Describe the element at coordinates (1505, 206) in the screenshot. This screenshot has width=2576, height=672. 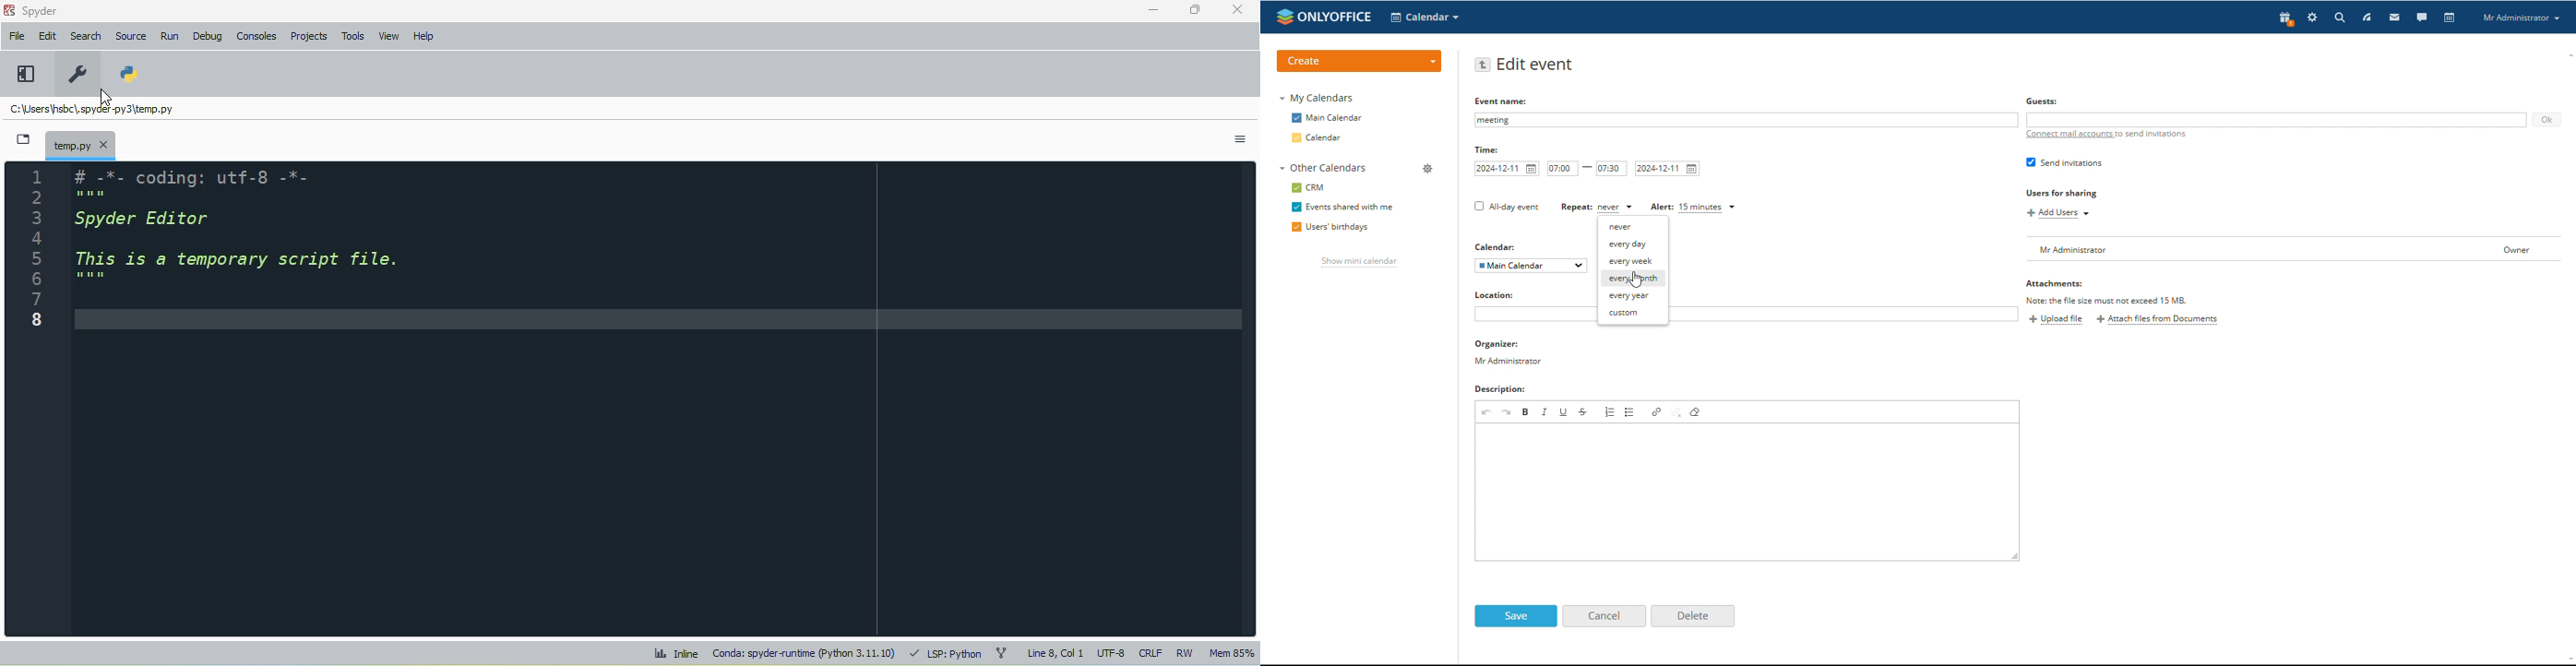
I see `all-day event checkbox` at that location.